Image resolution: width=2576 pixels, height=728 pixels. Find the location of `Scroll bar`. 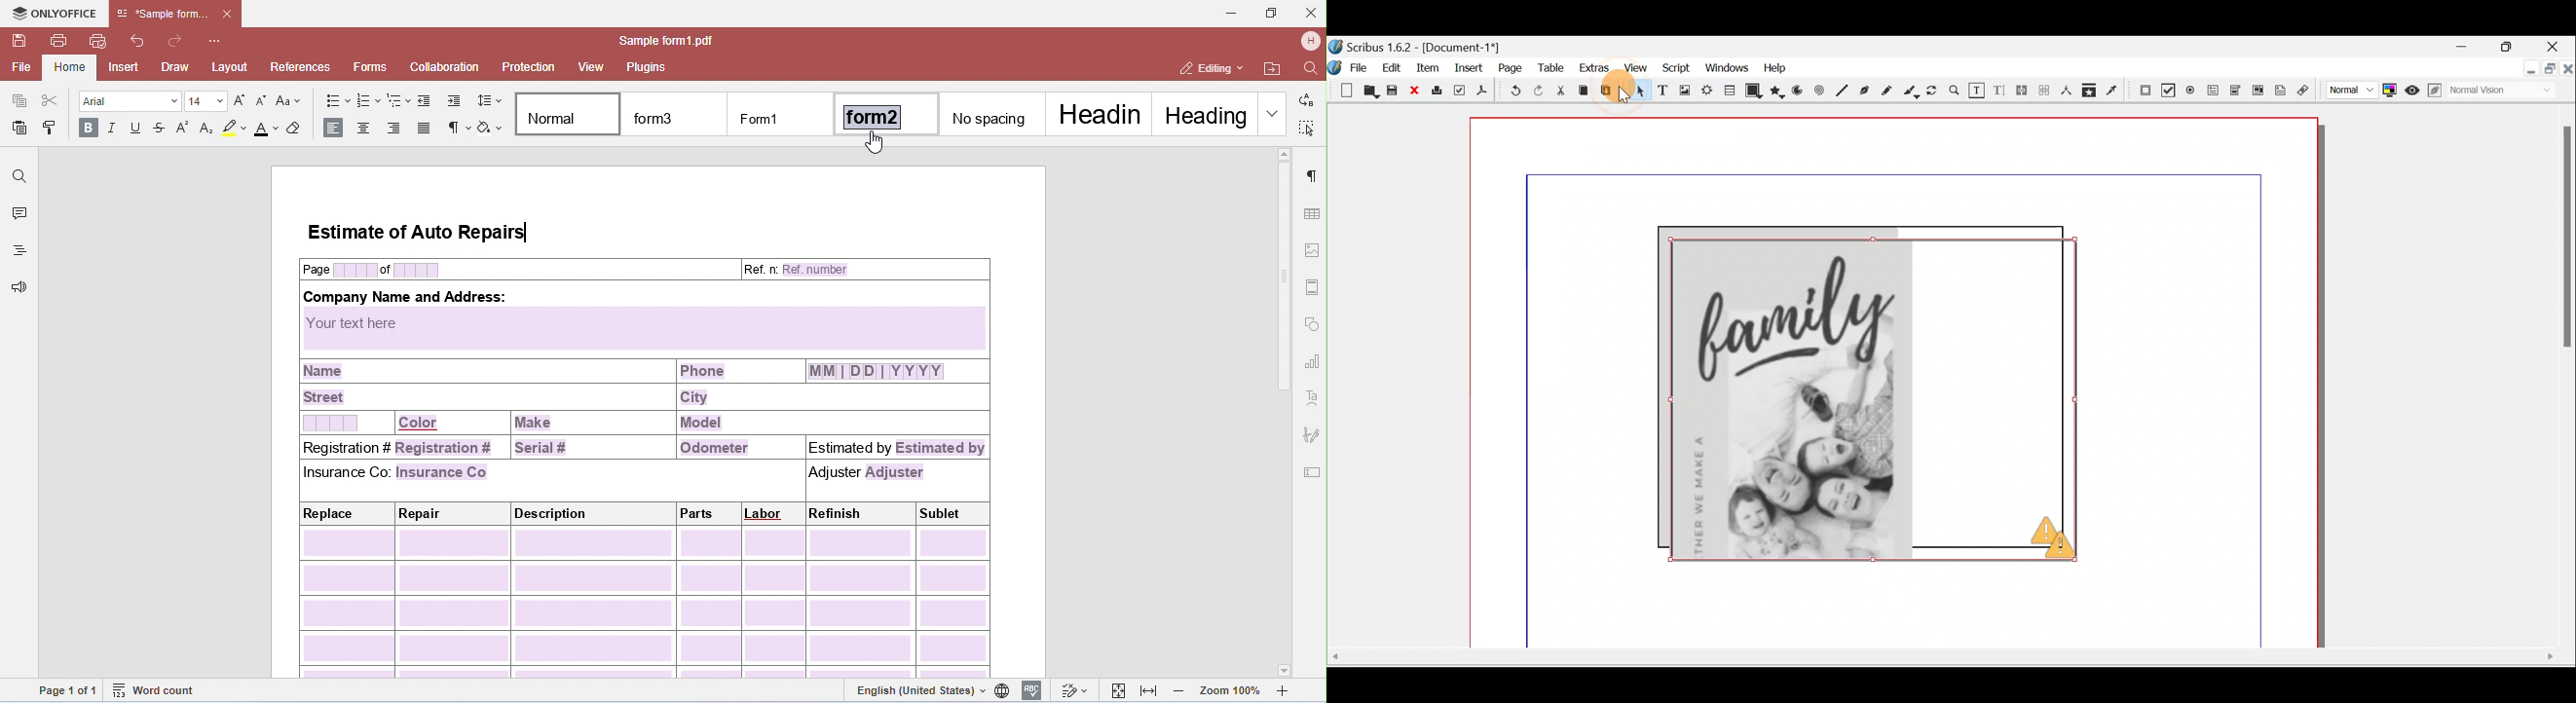

Scroll bar is located at coordinates (1943, 670).